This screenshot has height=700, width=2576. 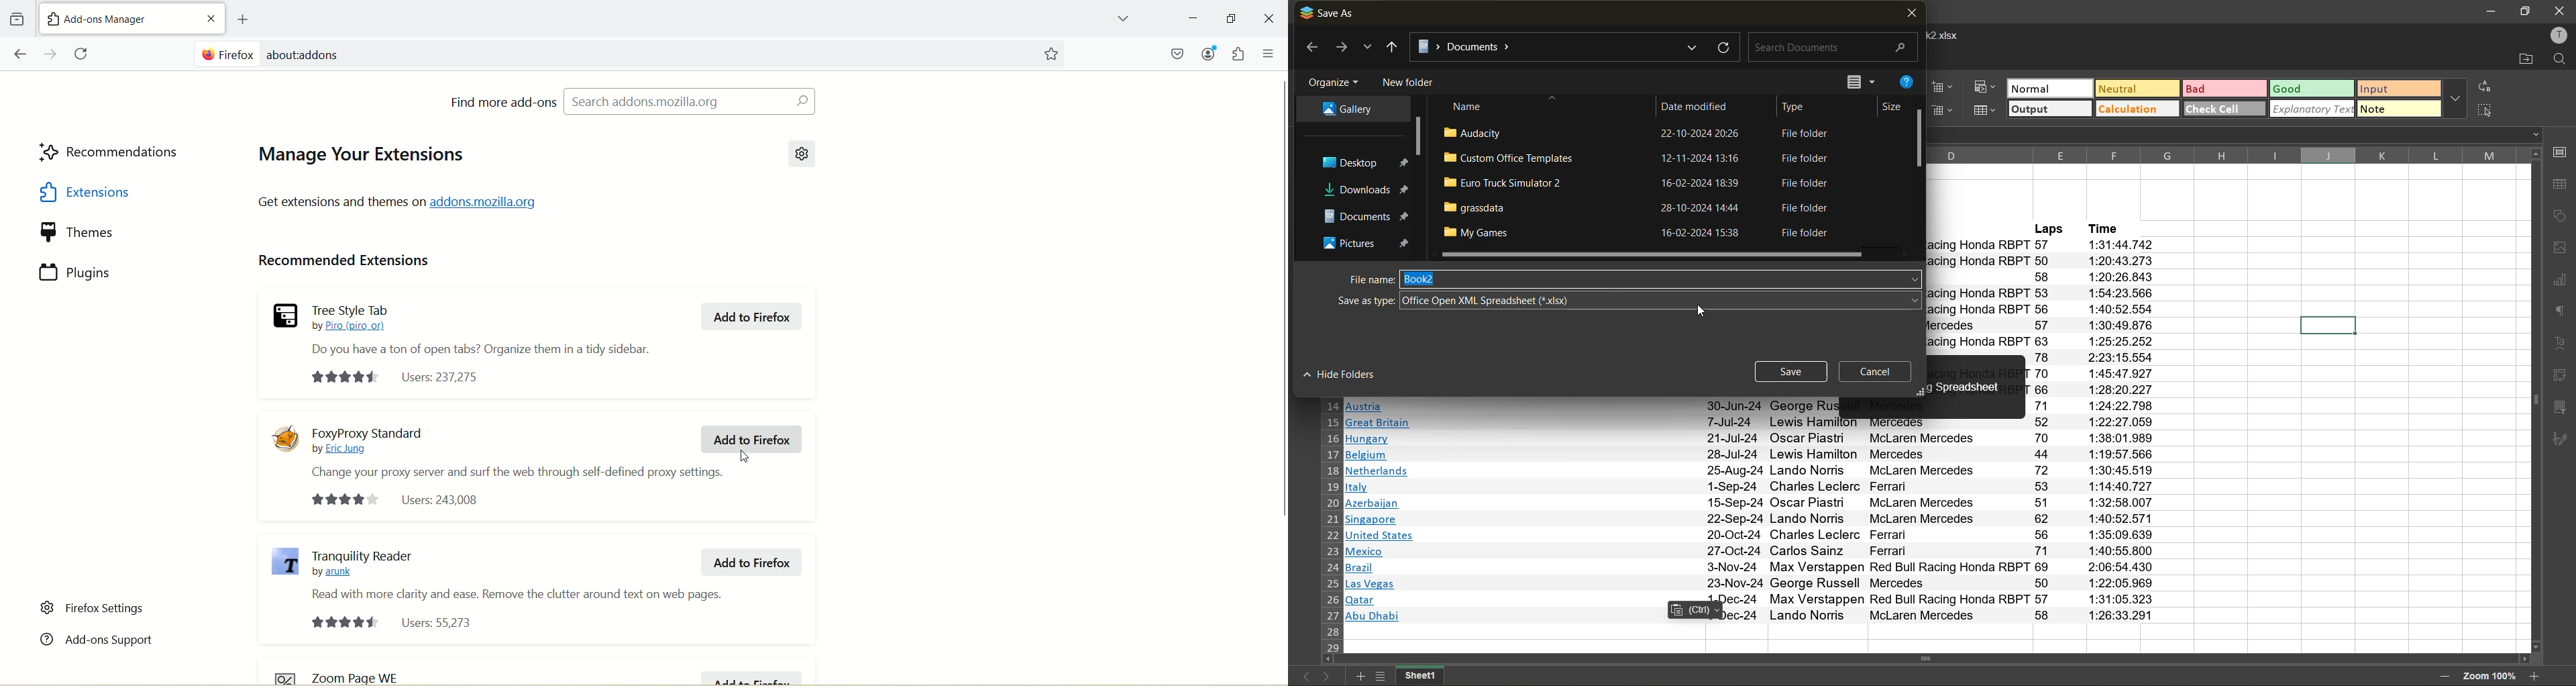 I want to click on signature, so click(x=2563, y=442).